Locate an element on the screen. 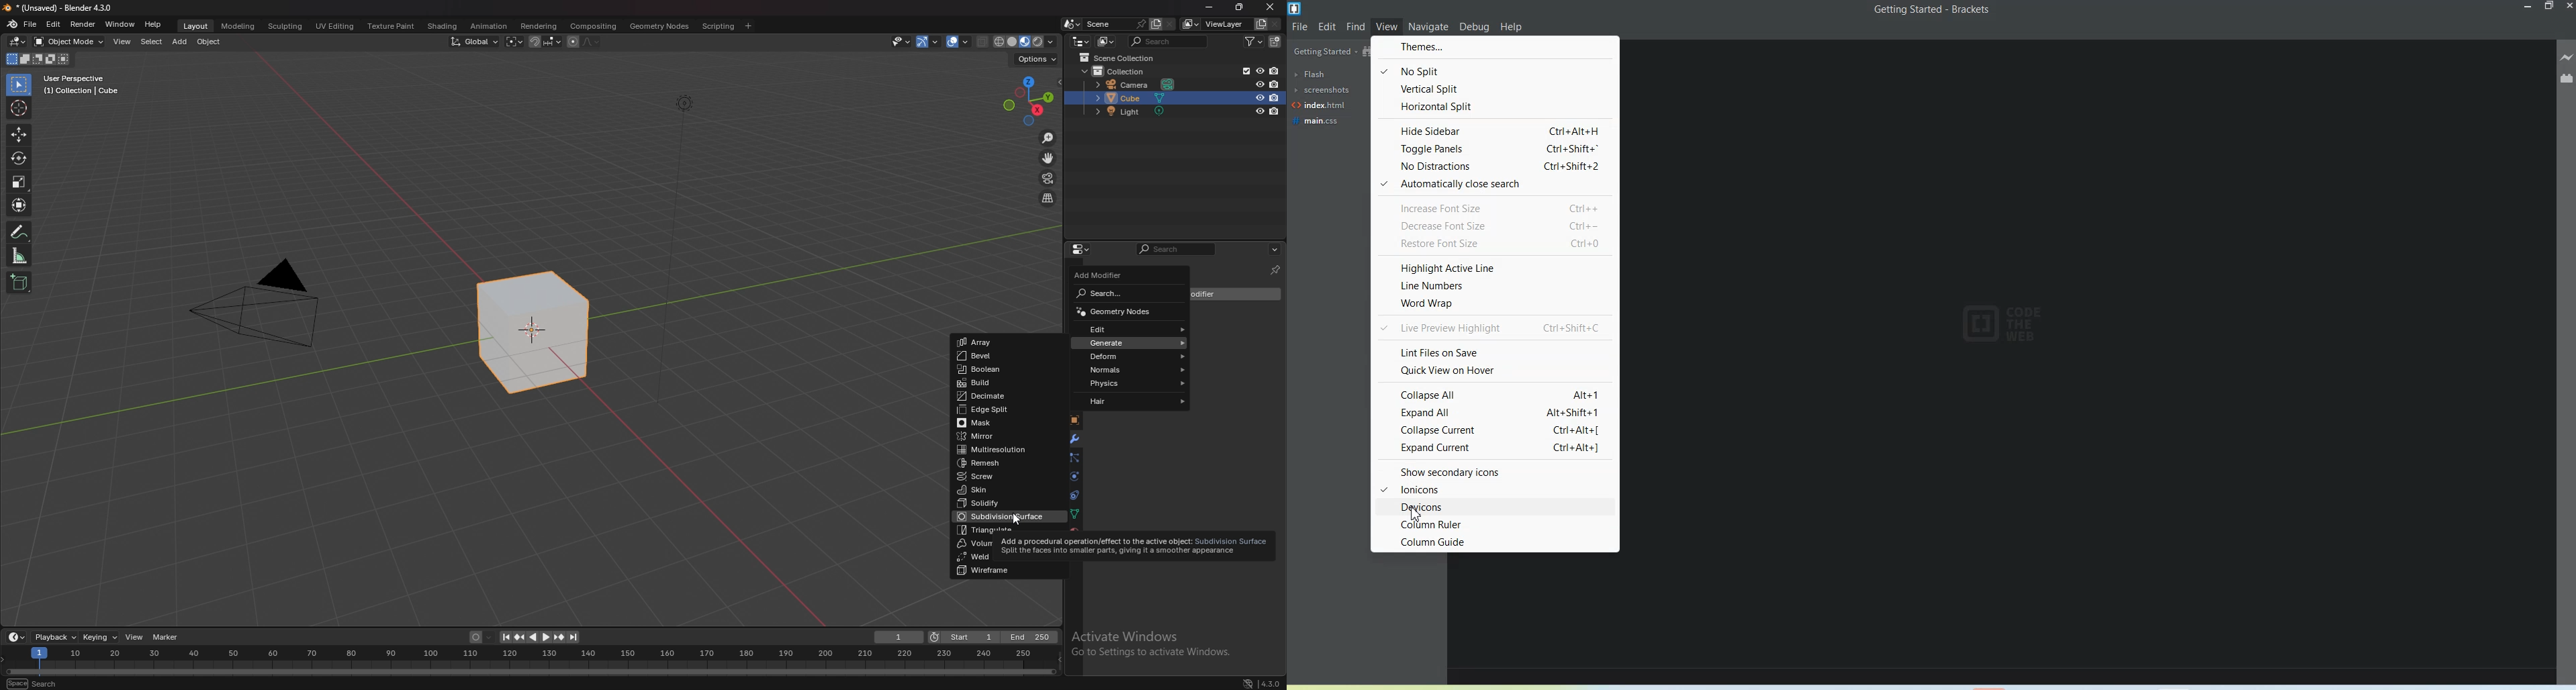  skin is located at coordinates (1005, 489).